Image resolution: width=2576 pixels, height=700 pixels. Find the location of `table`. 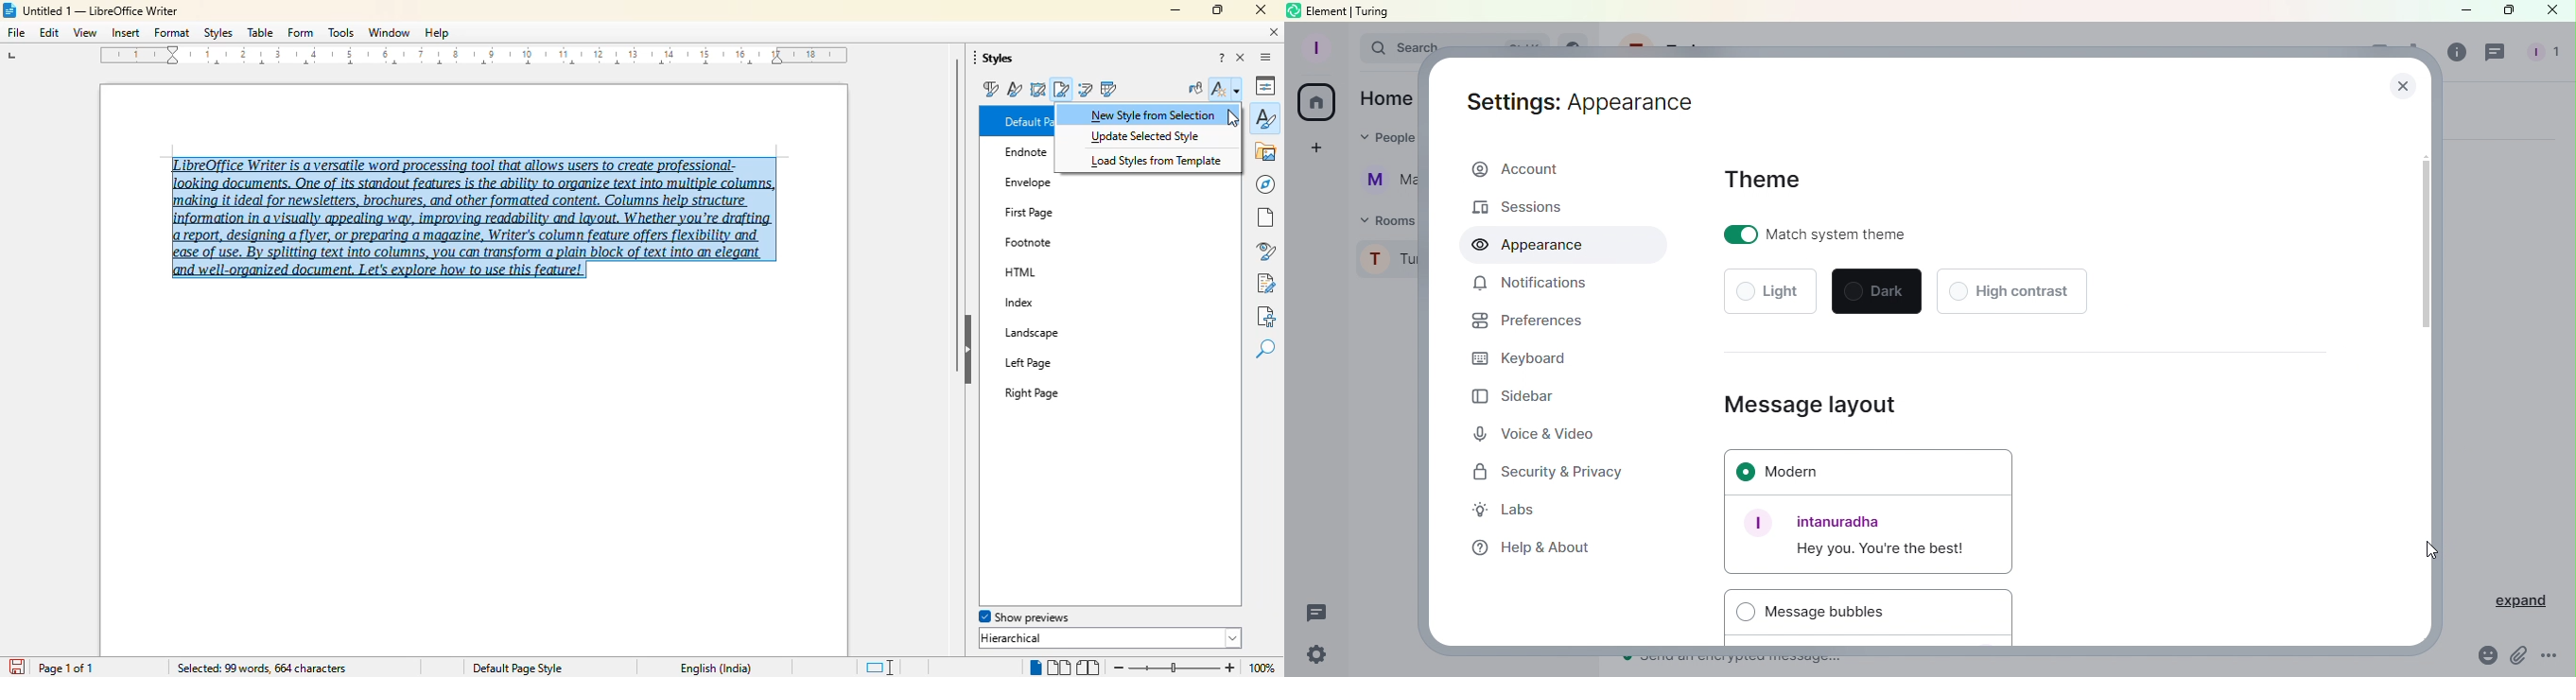

table is located at coordinates (260, 33).